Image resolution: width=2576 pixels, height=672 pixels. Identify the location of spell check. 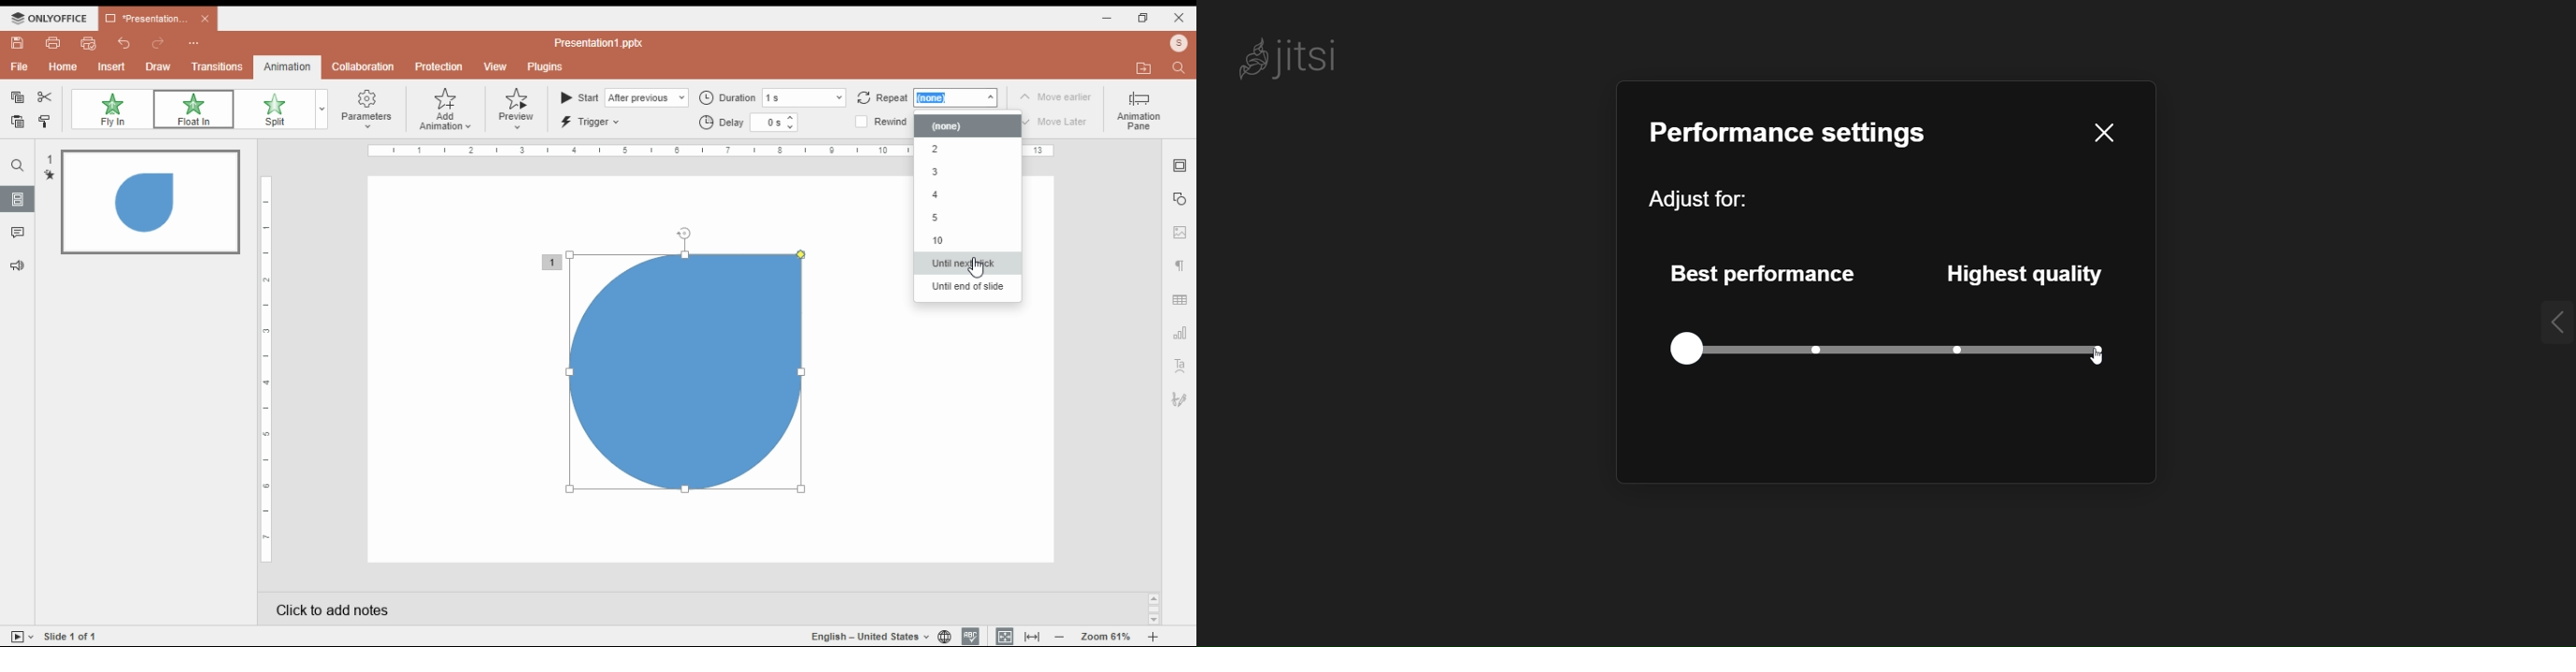
(970, 637).